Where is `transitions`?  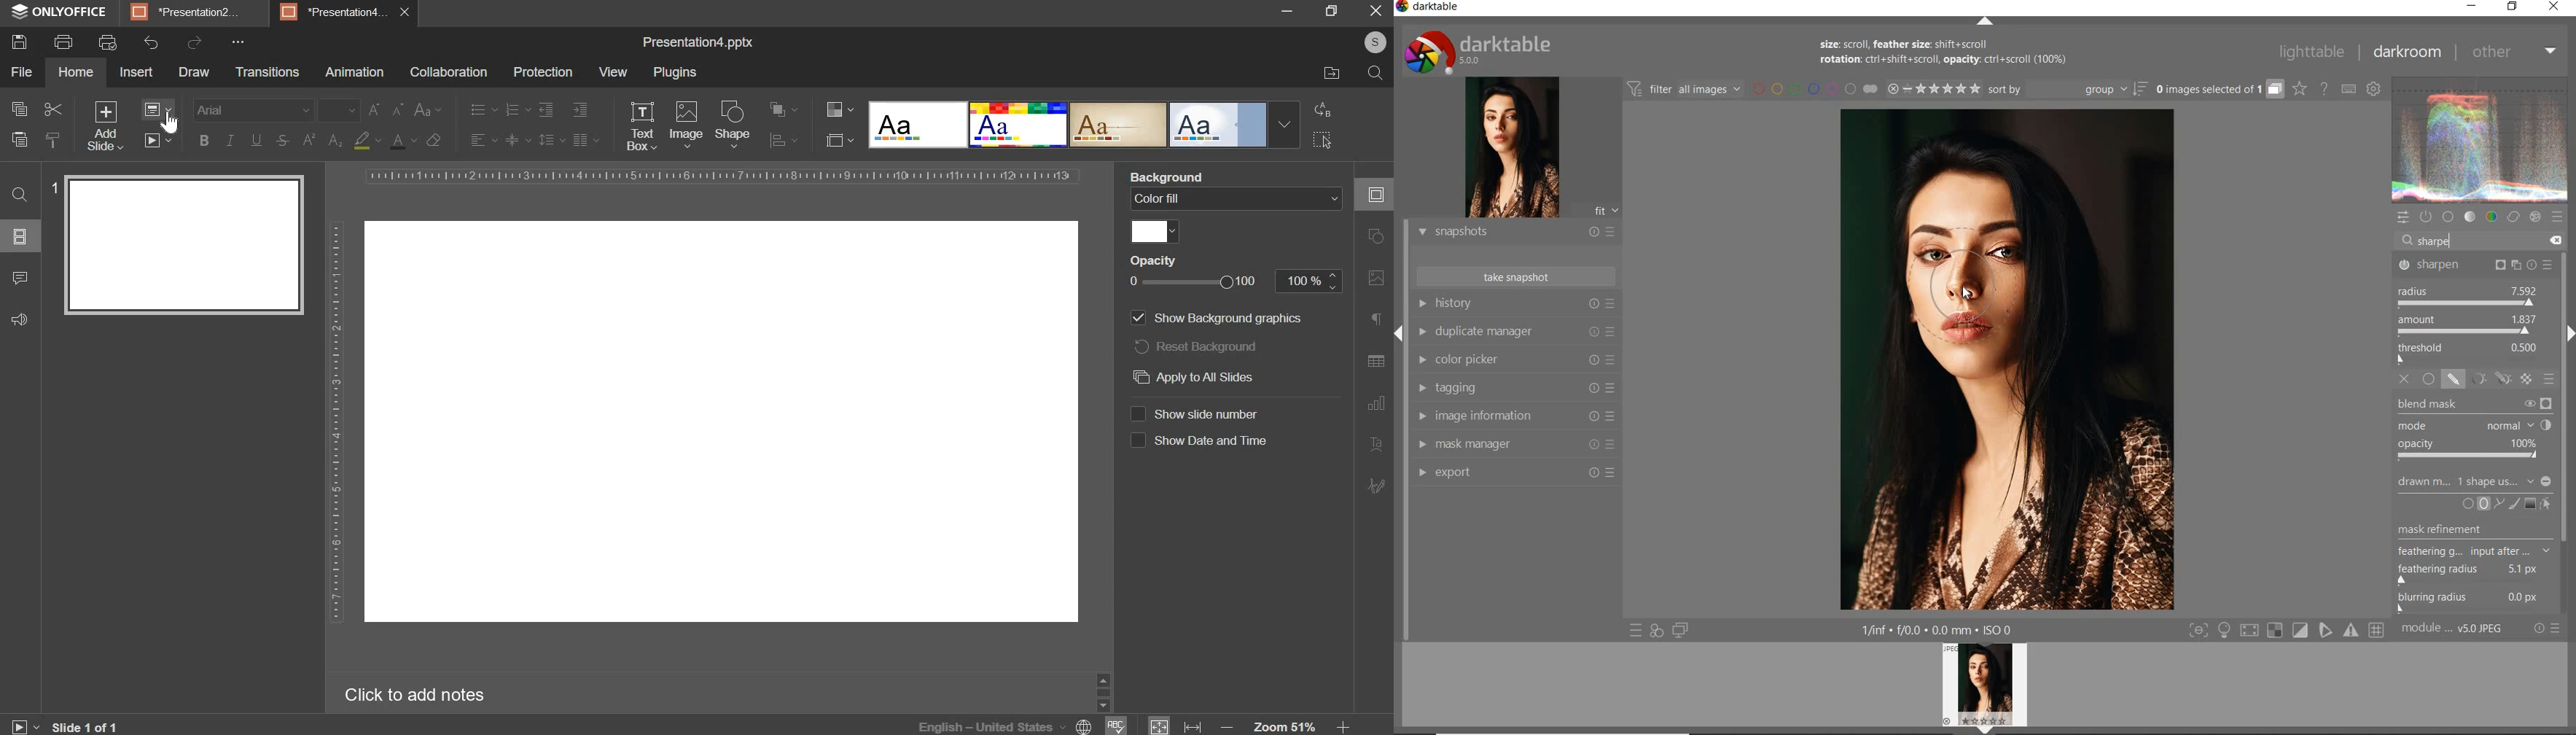
transitions is located at coordinates (268, 72).